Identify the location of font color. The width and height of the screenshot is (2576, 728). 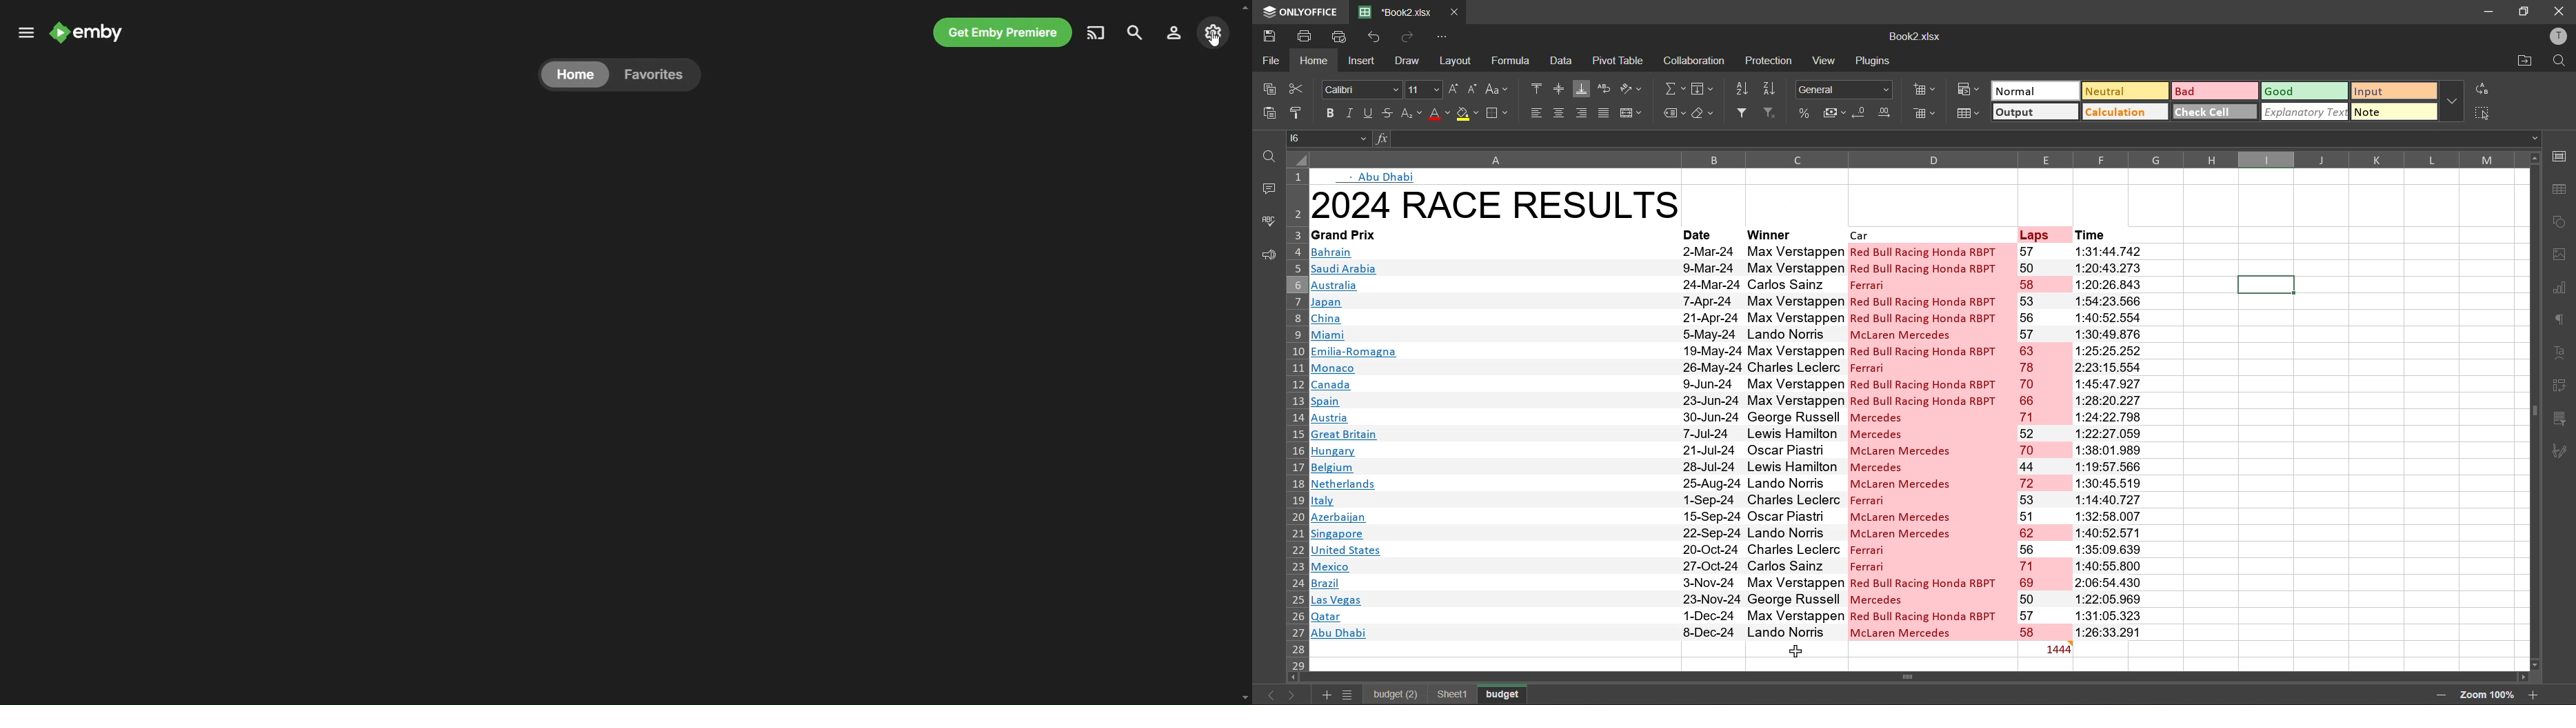
(1439, 115).